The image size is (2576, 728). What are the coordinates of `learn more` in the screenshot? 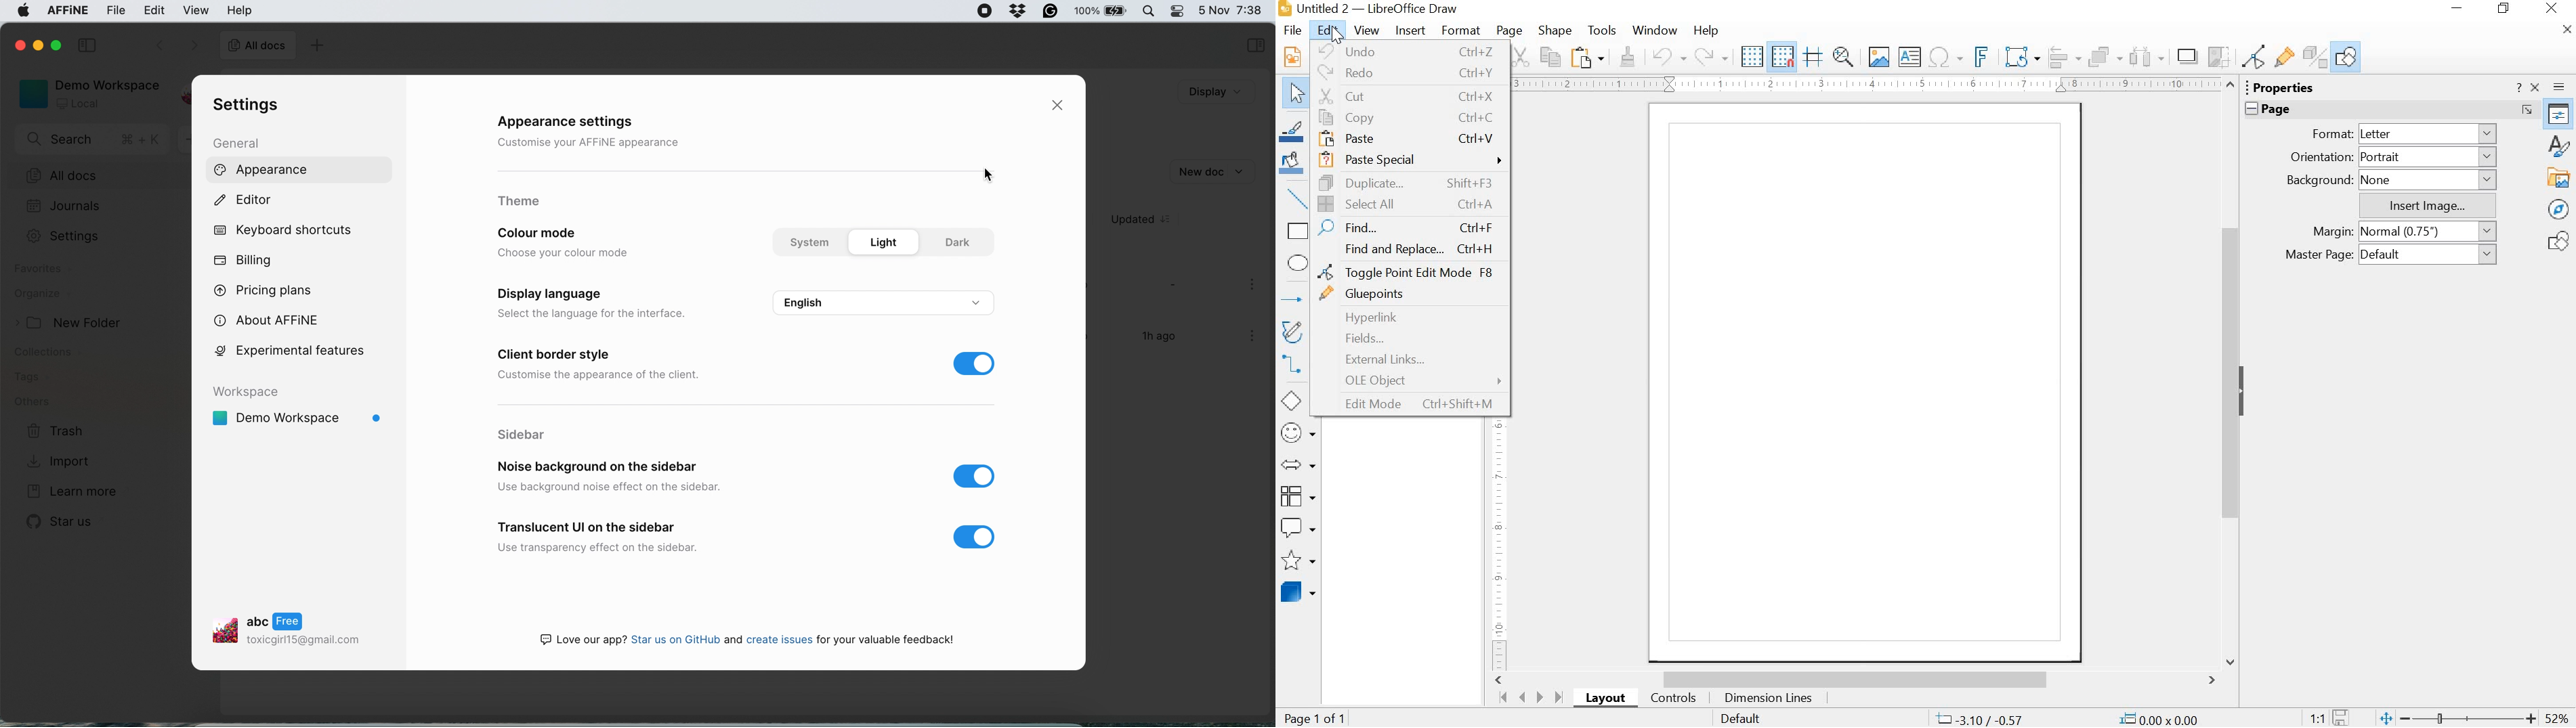 It's located at (75, 493).